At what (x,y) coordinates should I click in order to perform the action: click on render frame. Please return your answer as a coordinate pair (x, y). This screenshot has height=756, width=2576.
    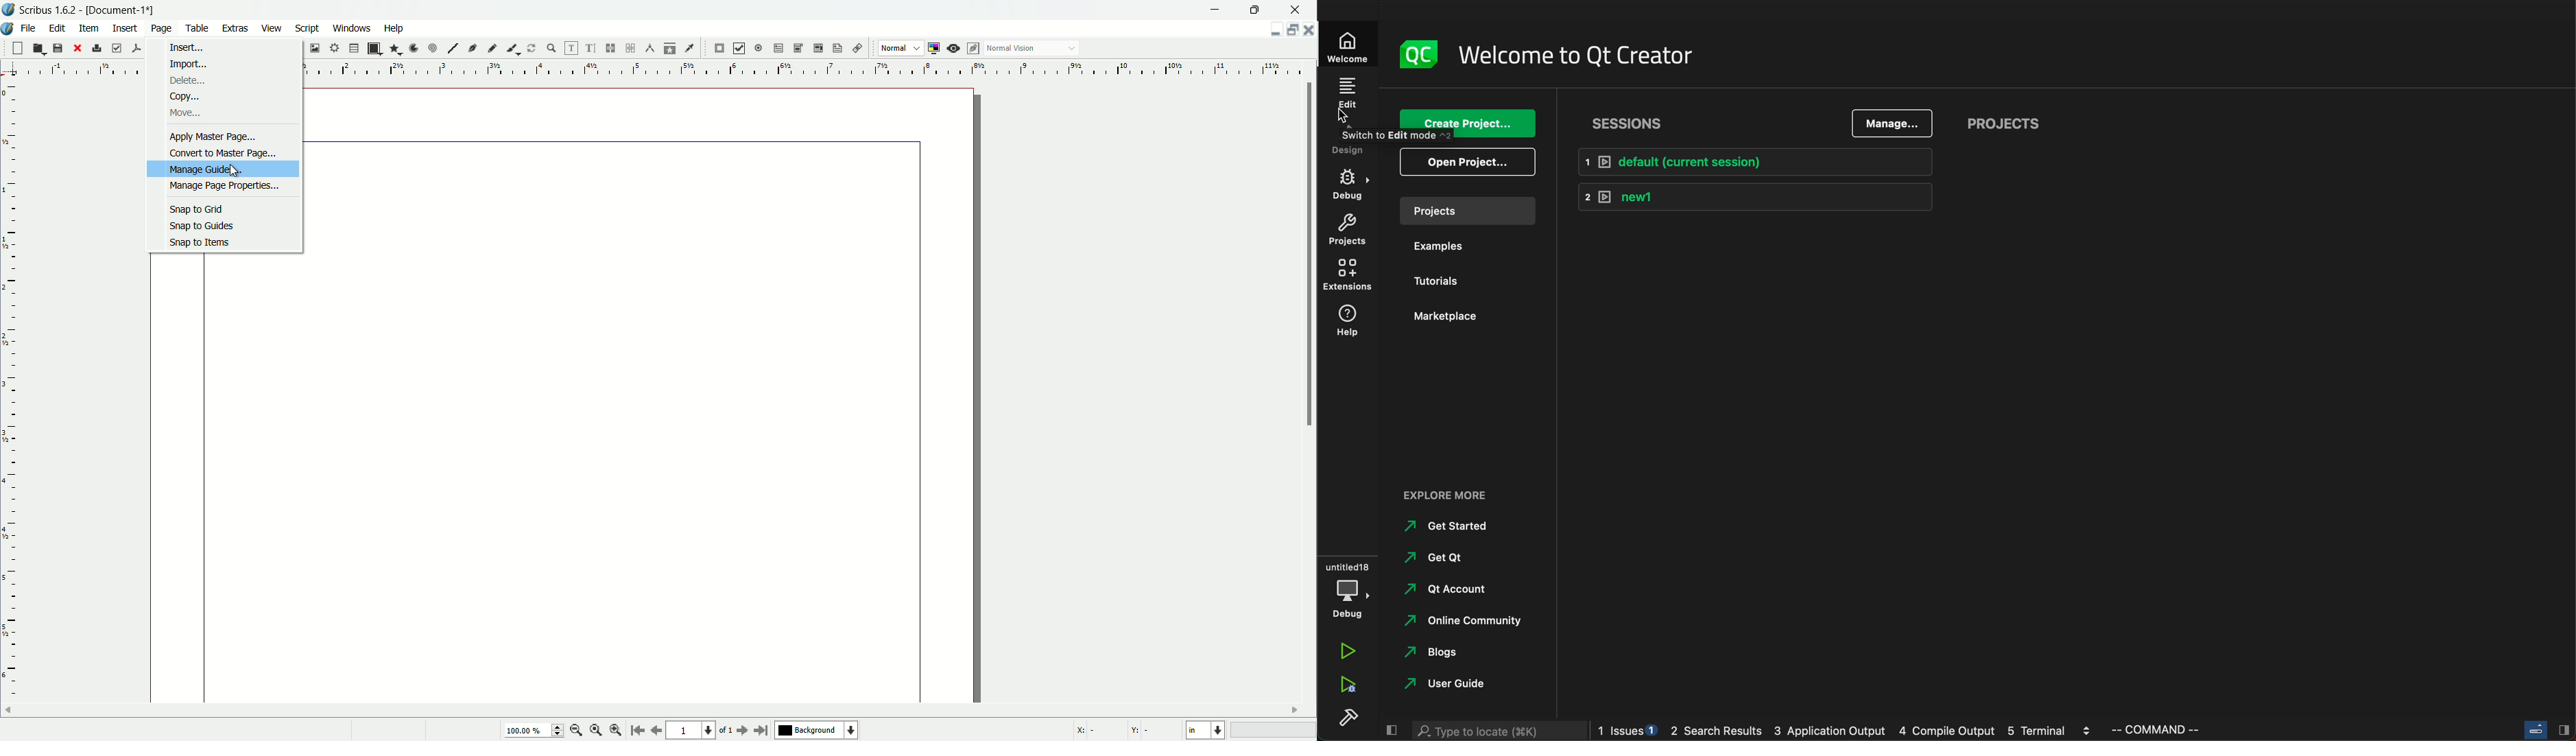
    Looking at the image, I should click on (333, 48).